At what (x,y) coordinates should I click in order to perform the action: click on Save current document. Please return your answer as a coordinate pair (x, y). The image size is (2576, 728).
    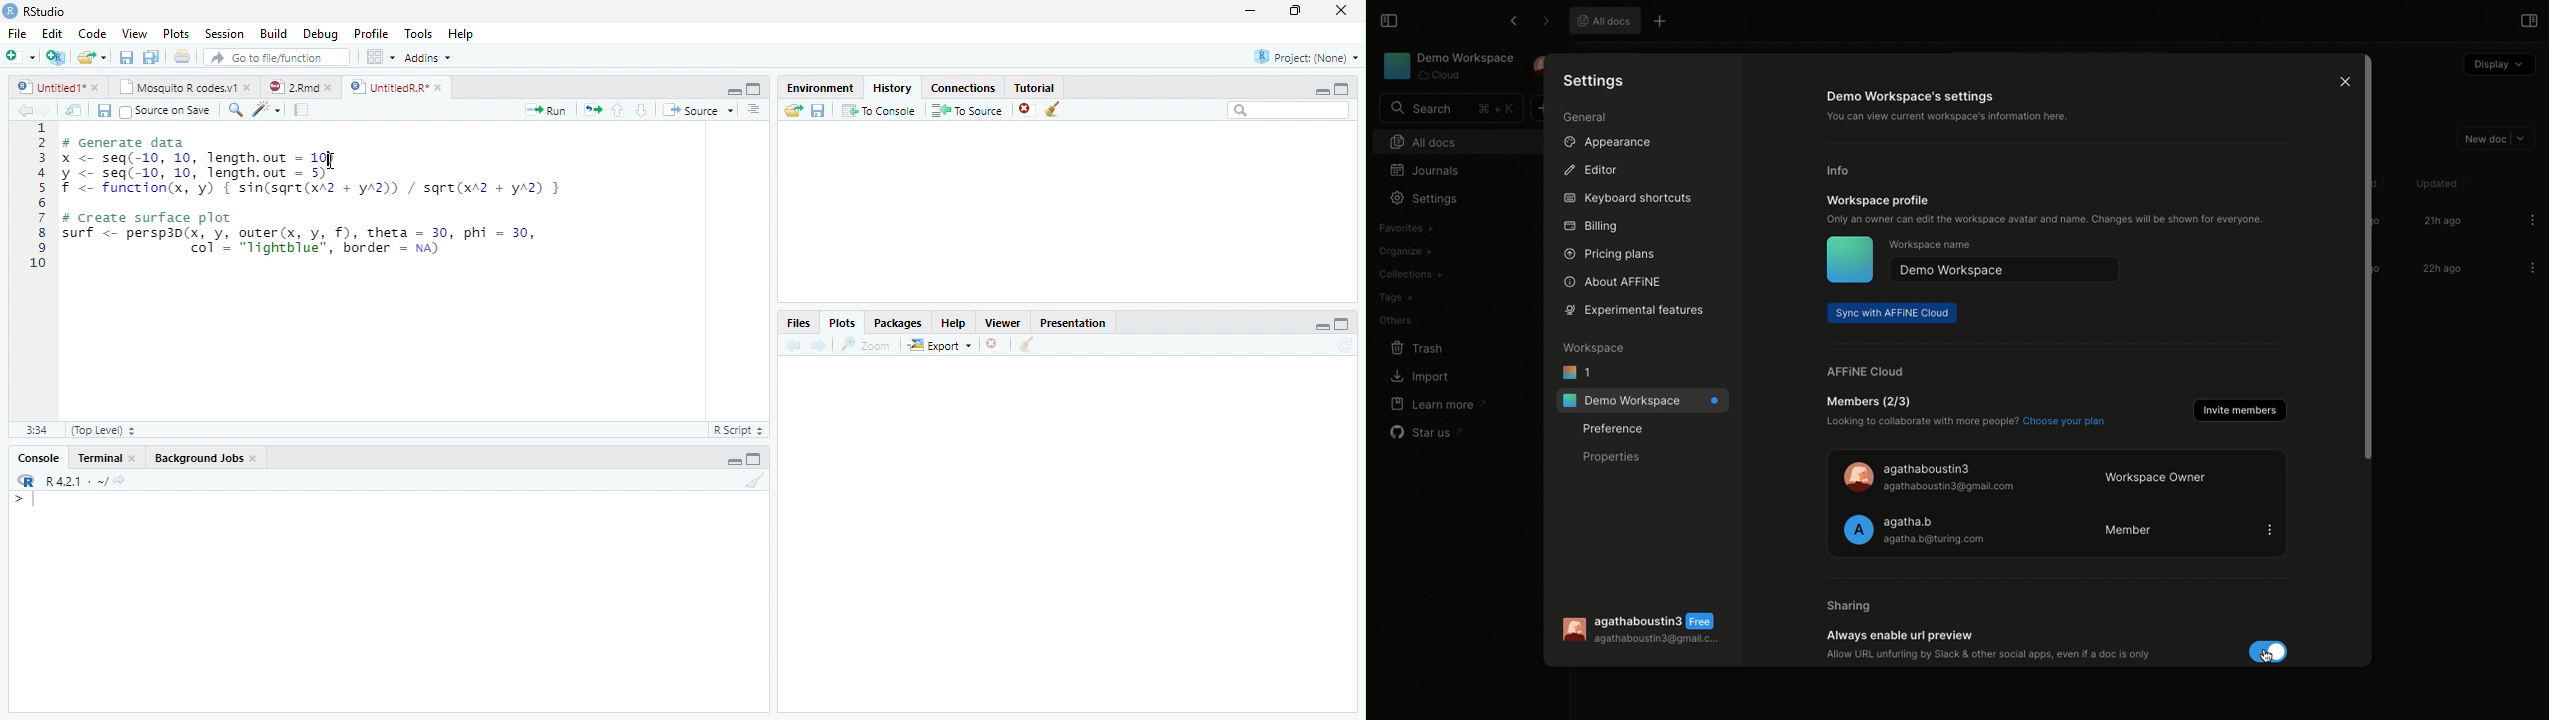
    Looking at the image, I should click on (125, 56).